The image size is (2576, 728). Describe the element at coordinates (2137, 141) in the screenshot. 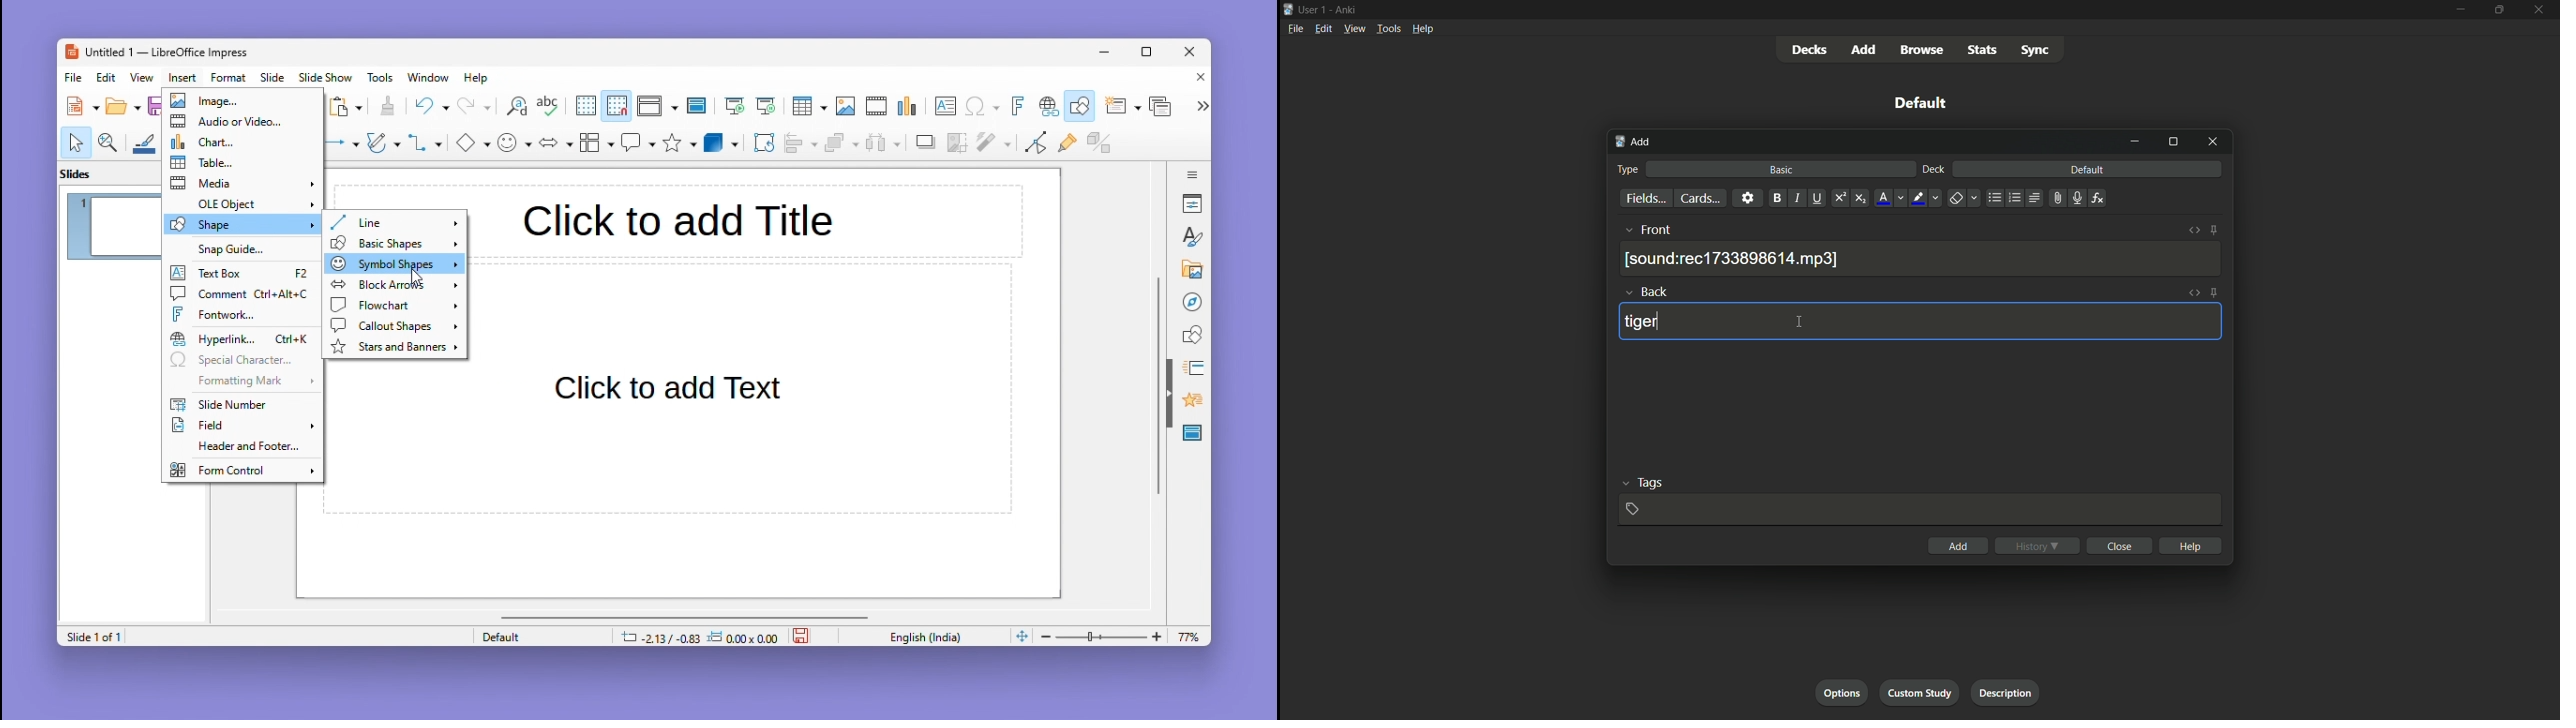

I see `minimize` at that location.